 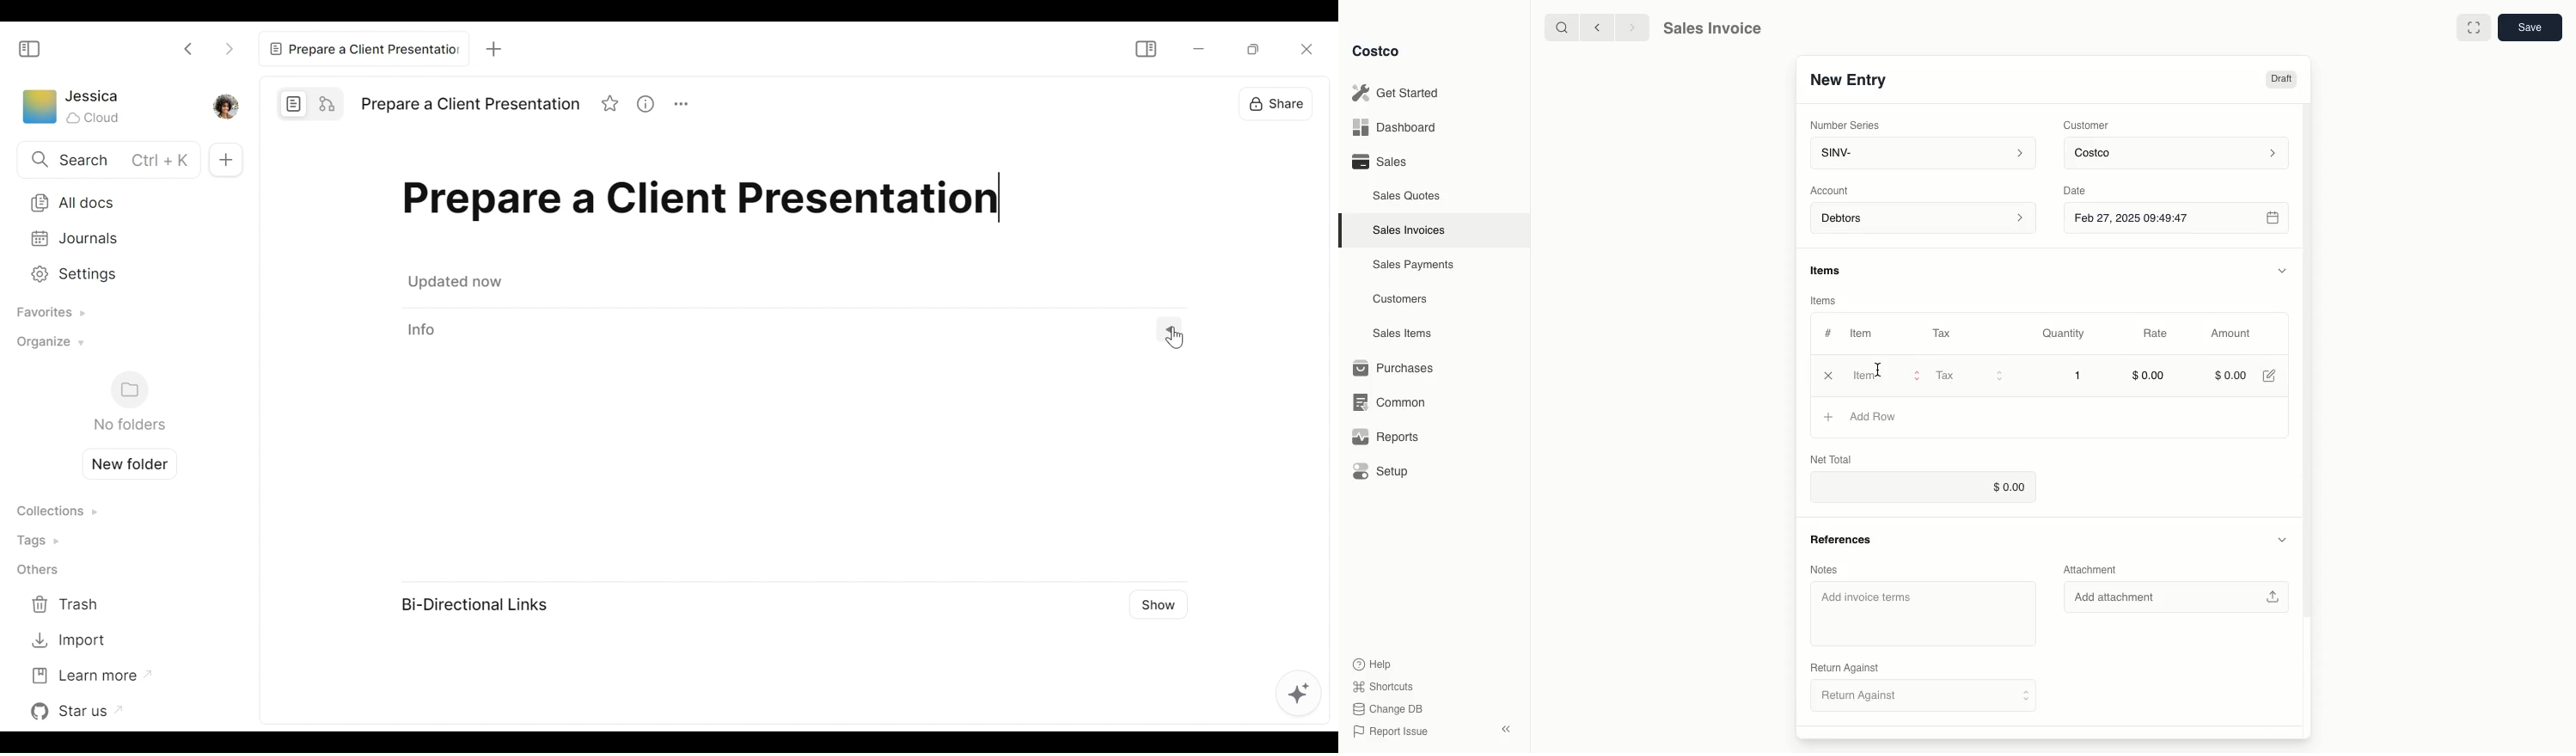 I want to click on Purchases, so click(x=1394, y=368).